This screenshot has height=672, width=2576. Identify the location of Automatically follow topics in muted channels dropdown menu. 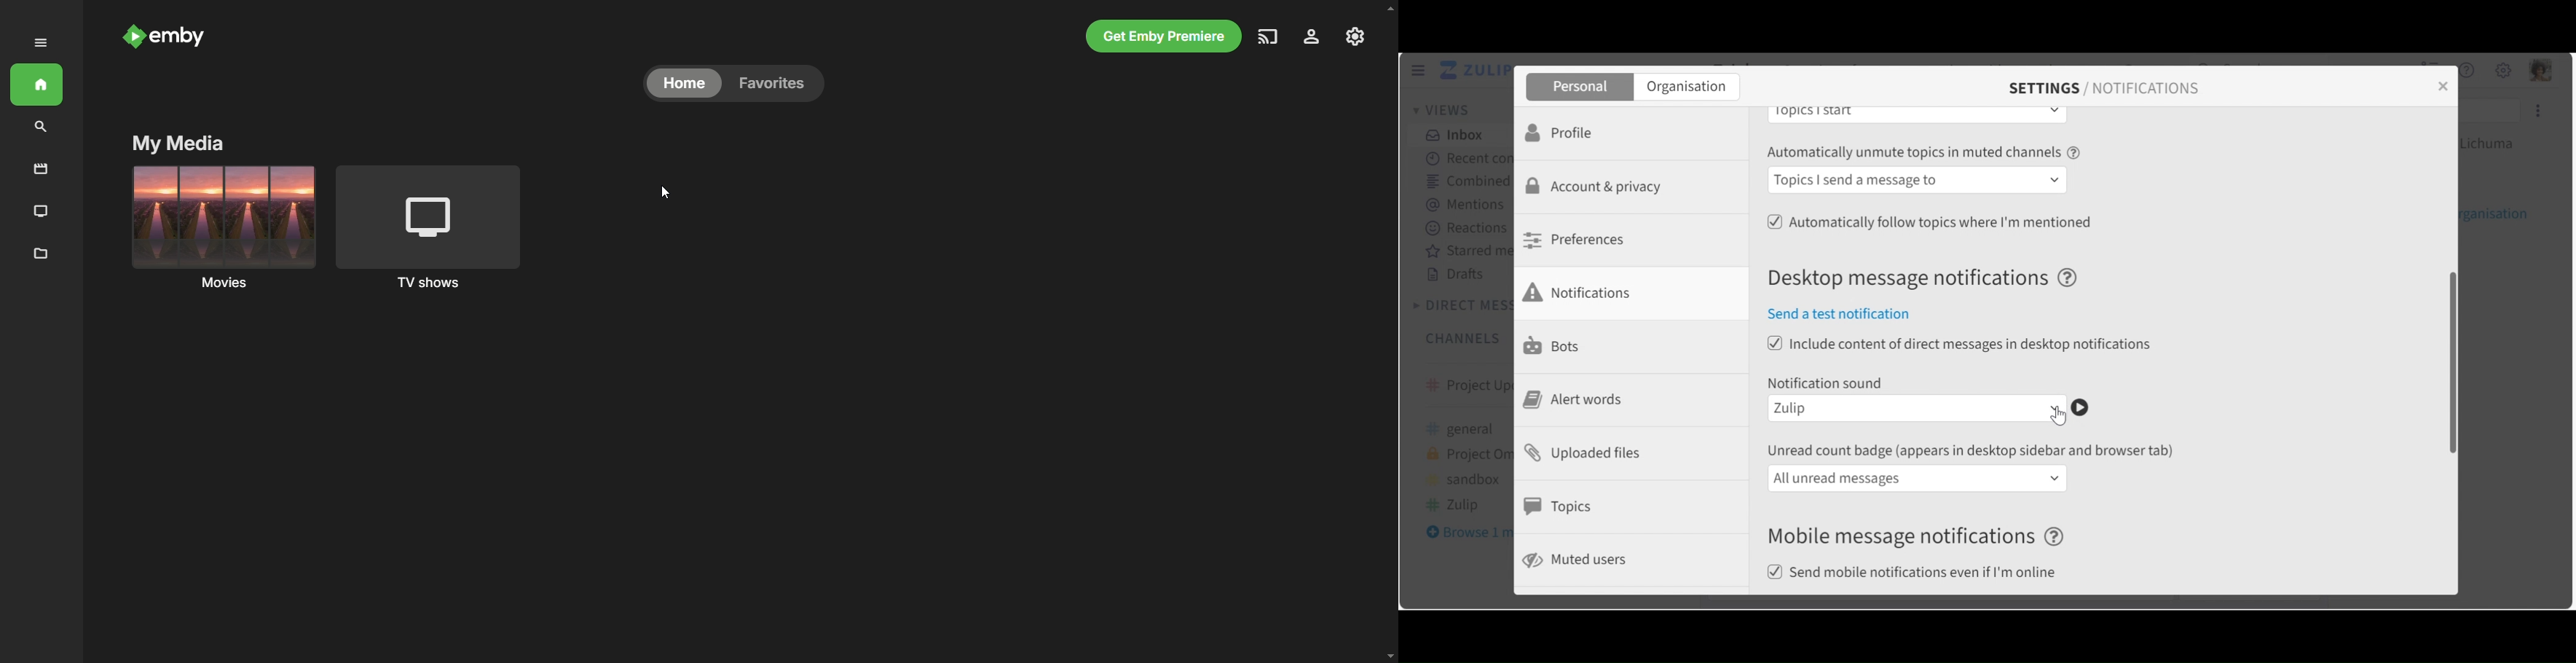
(1919, 181).